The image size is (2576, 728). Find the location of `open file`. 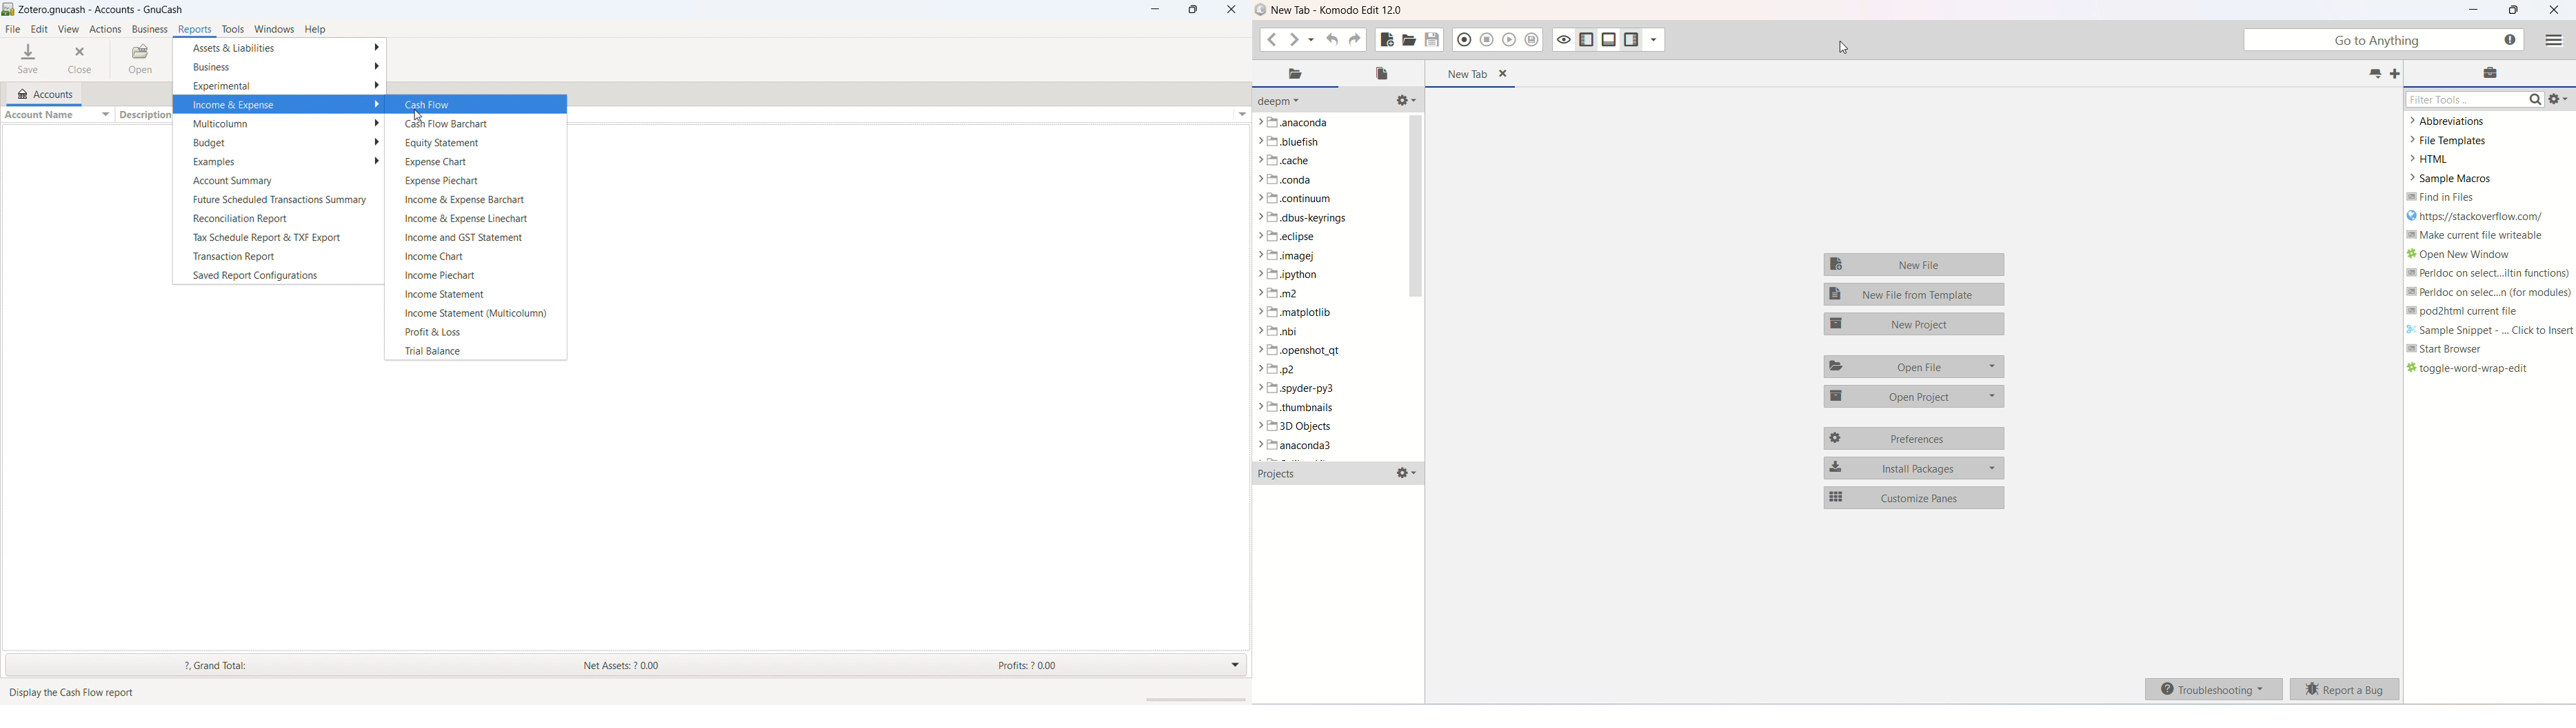

open file is located at coordinates (1382, 75).